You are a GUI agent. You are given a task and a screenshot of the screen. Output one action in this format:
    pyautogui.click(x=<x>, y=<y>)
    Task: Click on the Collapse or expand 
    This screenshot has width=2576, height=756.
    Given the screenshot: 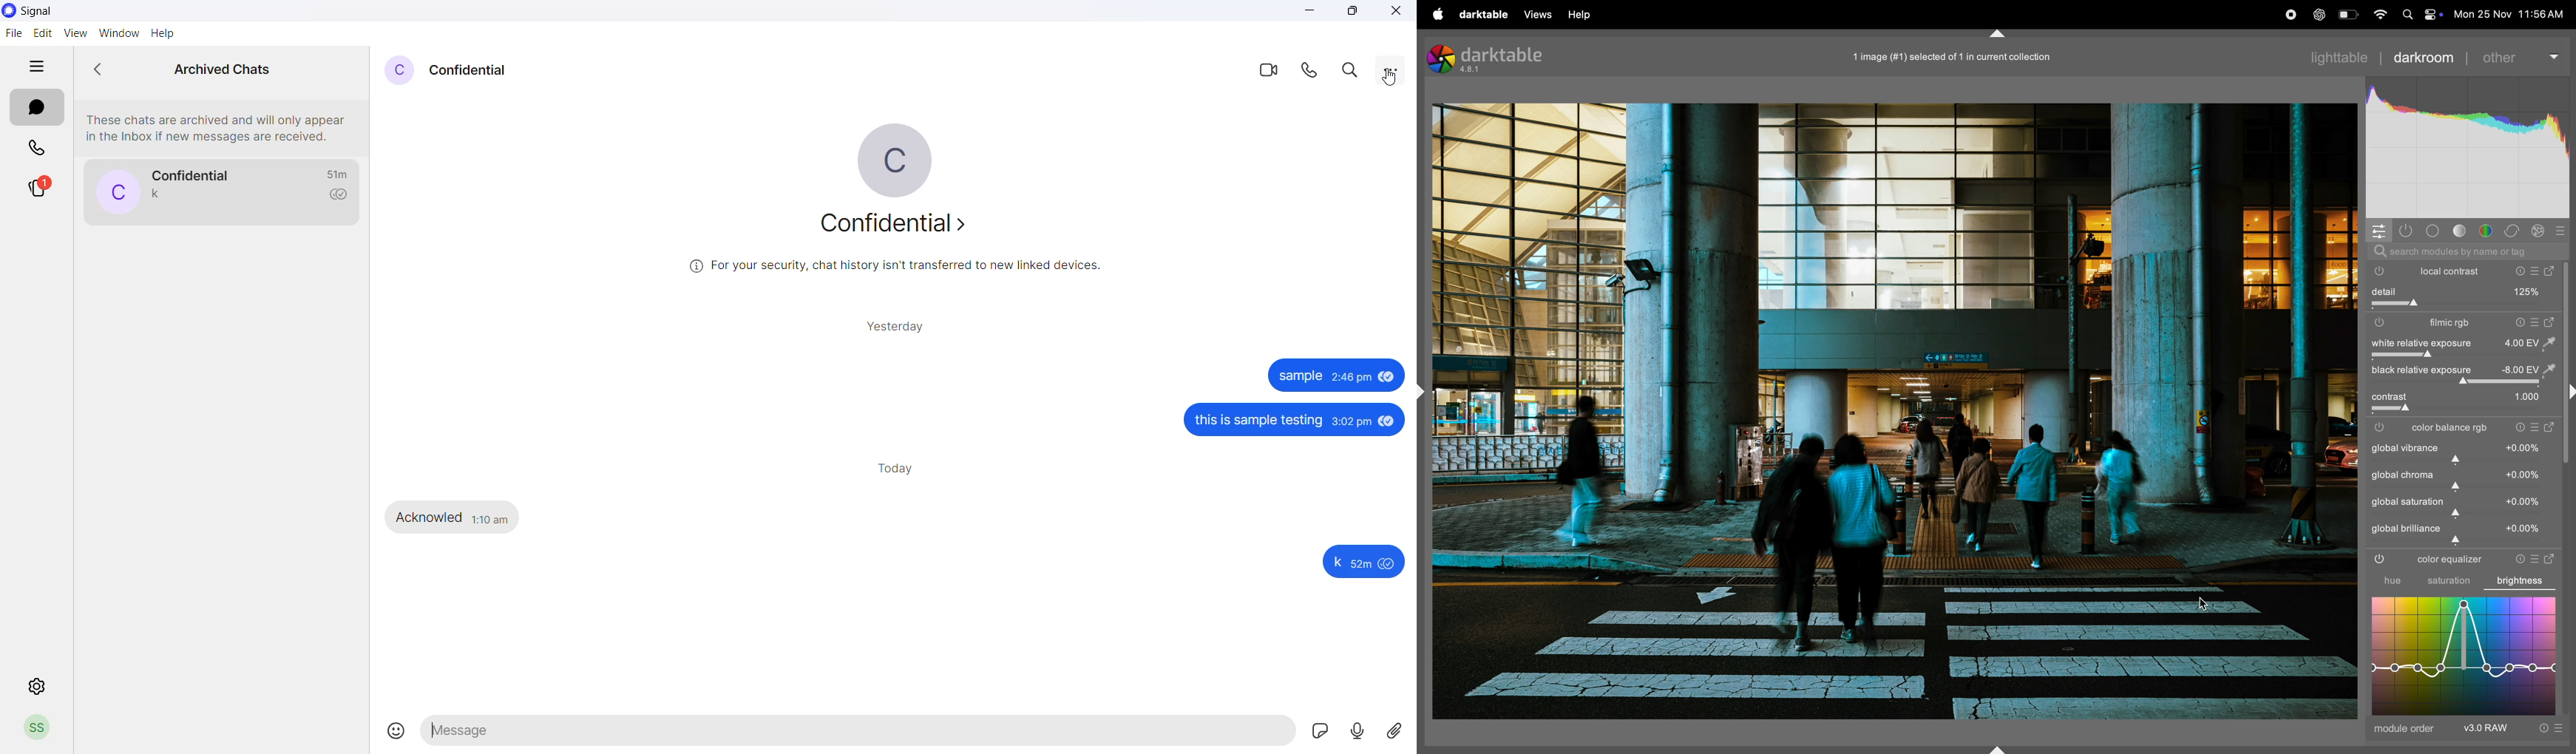 What is the action you would take?
    pyautogui.click(x=1424, y=391)
    